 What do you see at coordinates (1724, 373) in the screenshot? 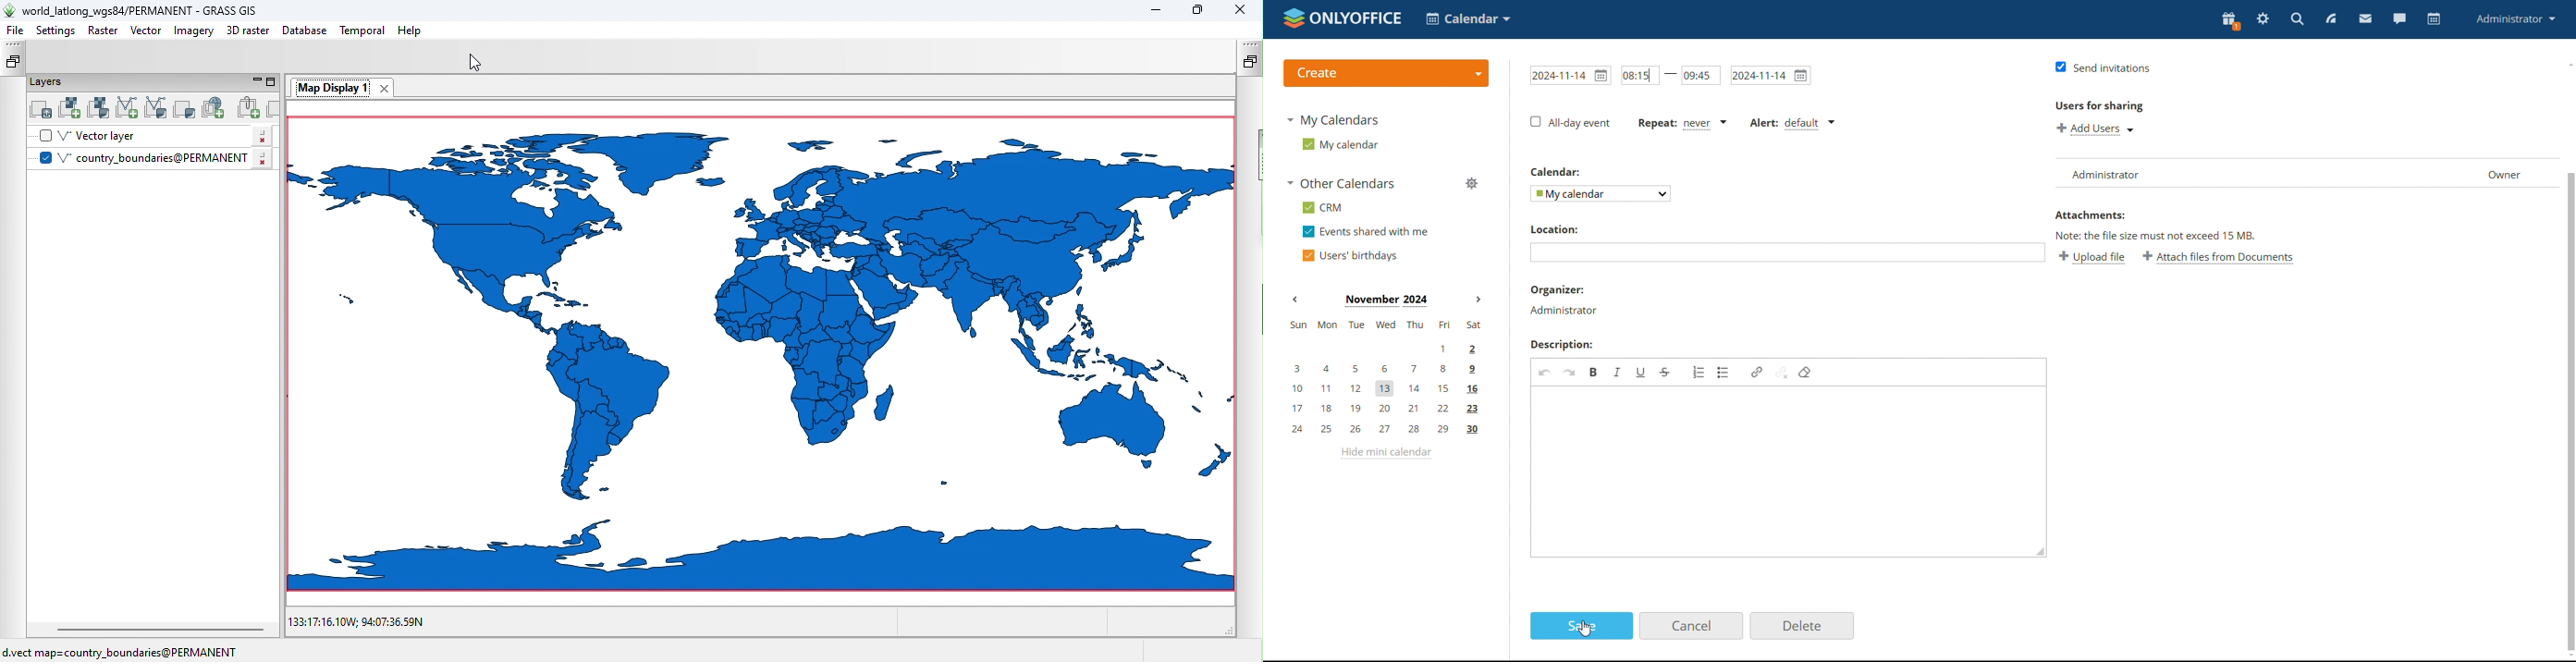
I see `Insert or remove bulleted list` at bounding box center [1724, 373].